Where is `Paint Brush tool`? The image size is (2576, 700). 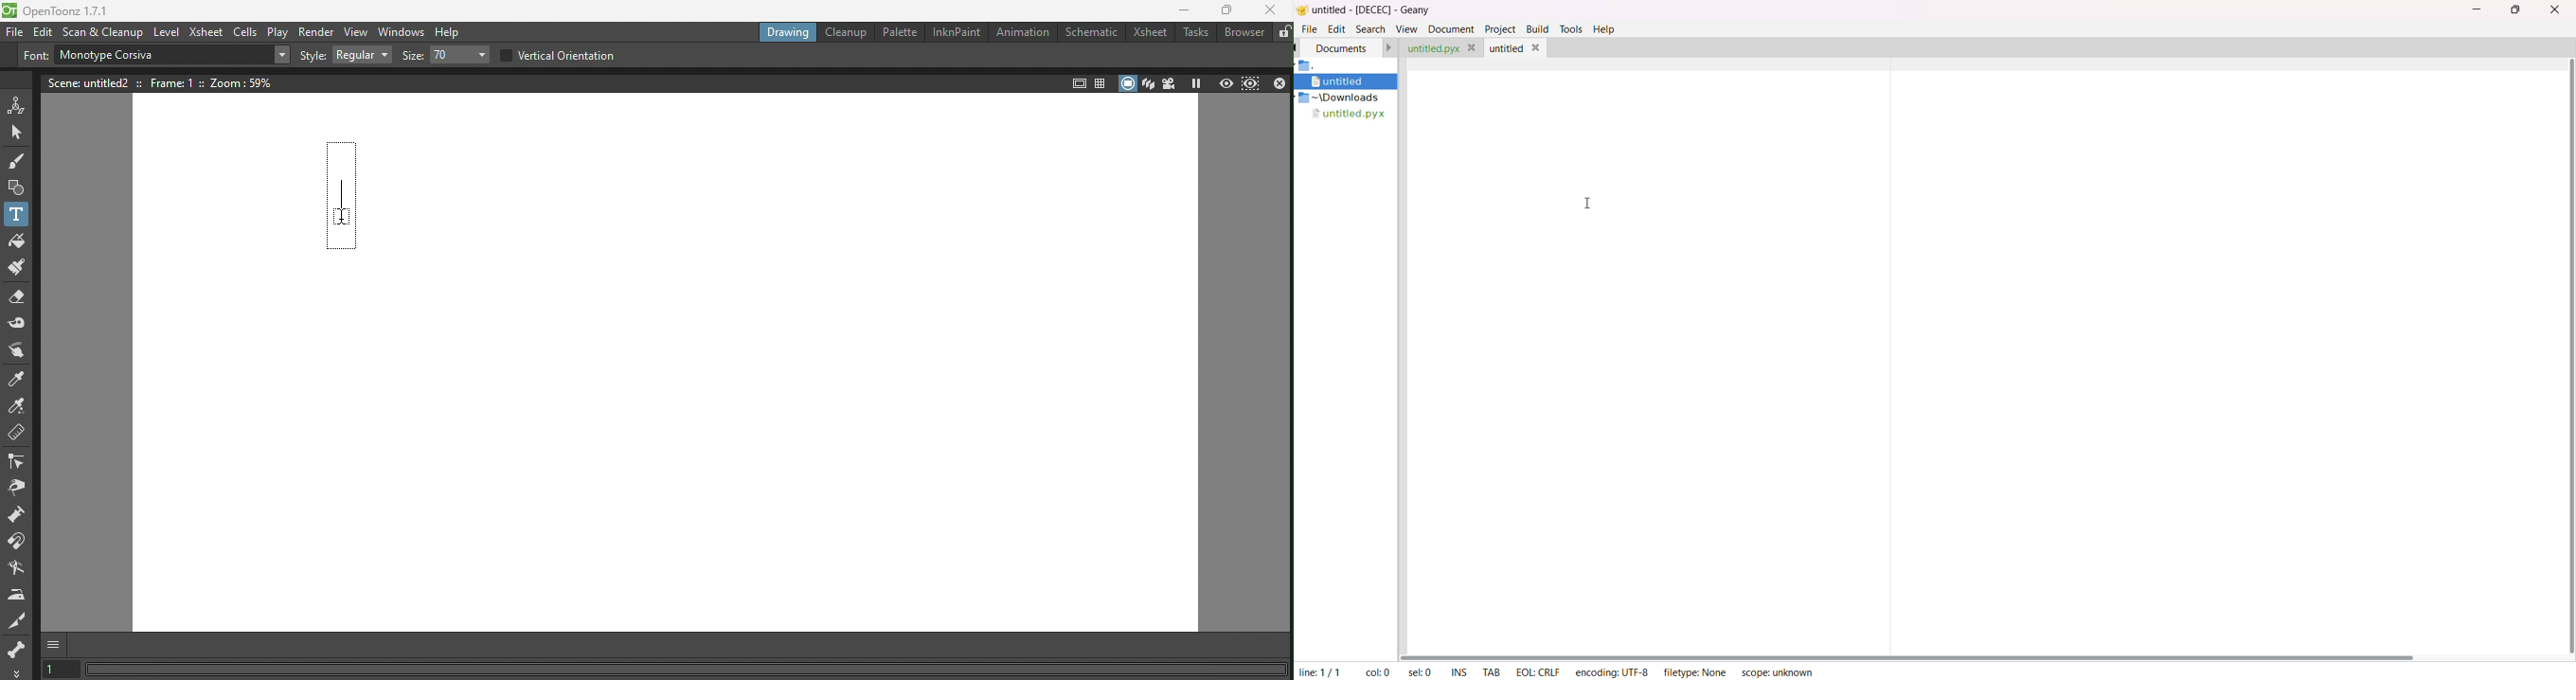
Paint Brush tool is located at coordinates (20, 268).